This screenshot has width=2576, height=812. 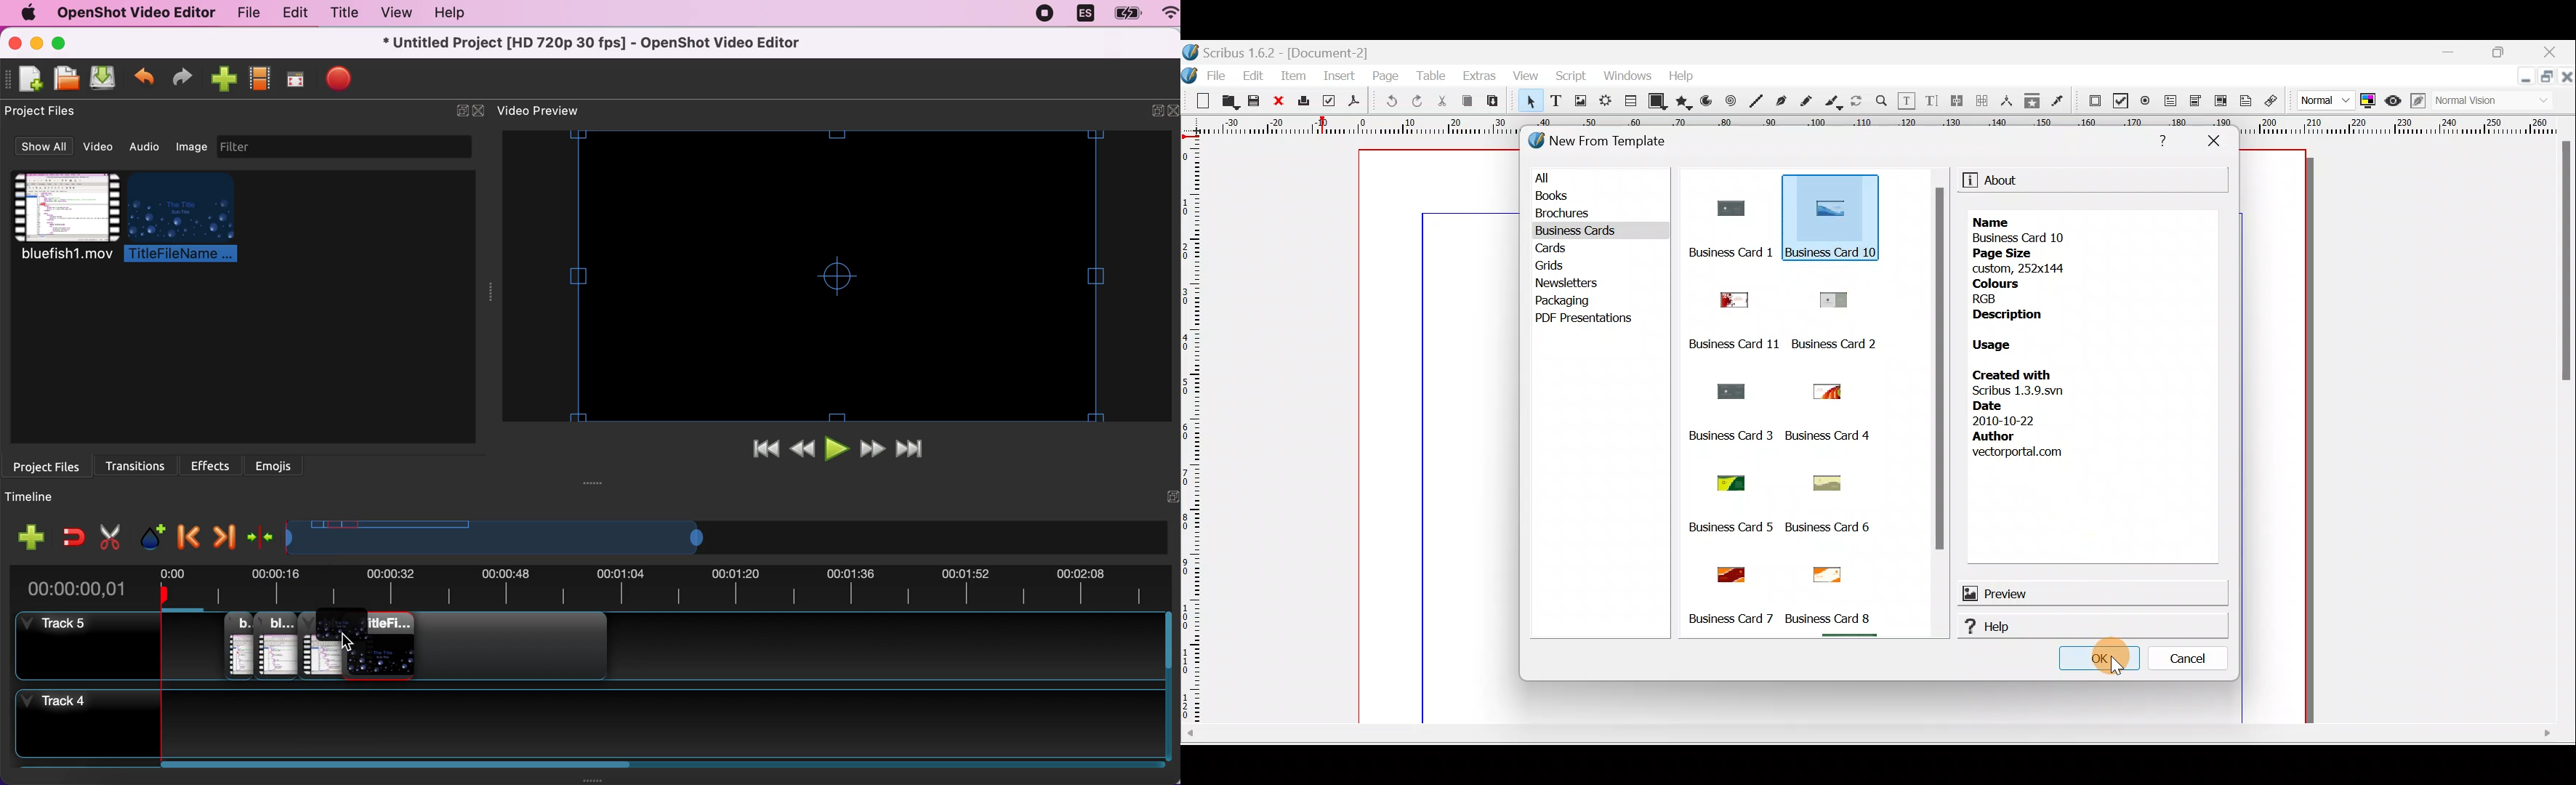 What do you see at coordinates (1609, 143) in the screenshot?
I see `New from template` at bounding box center [1609, 143].